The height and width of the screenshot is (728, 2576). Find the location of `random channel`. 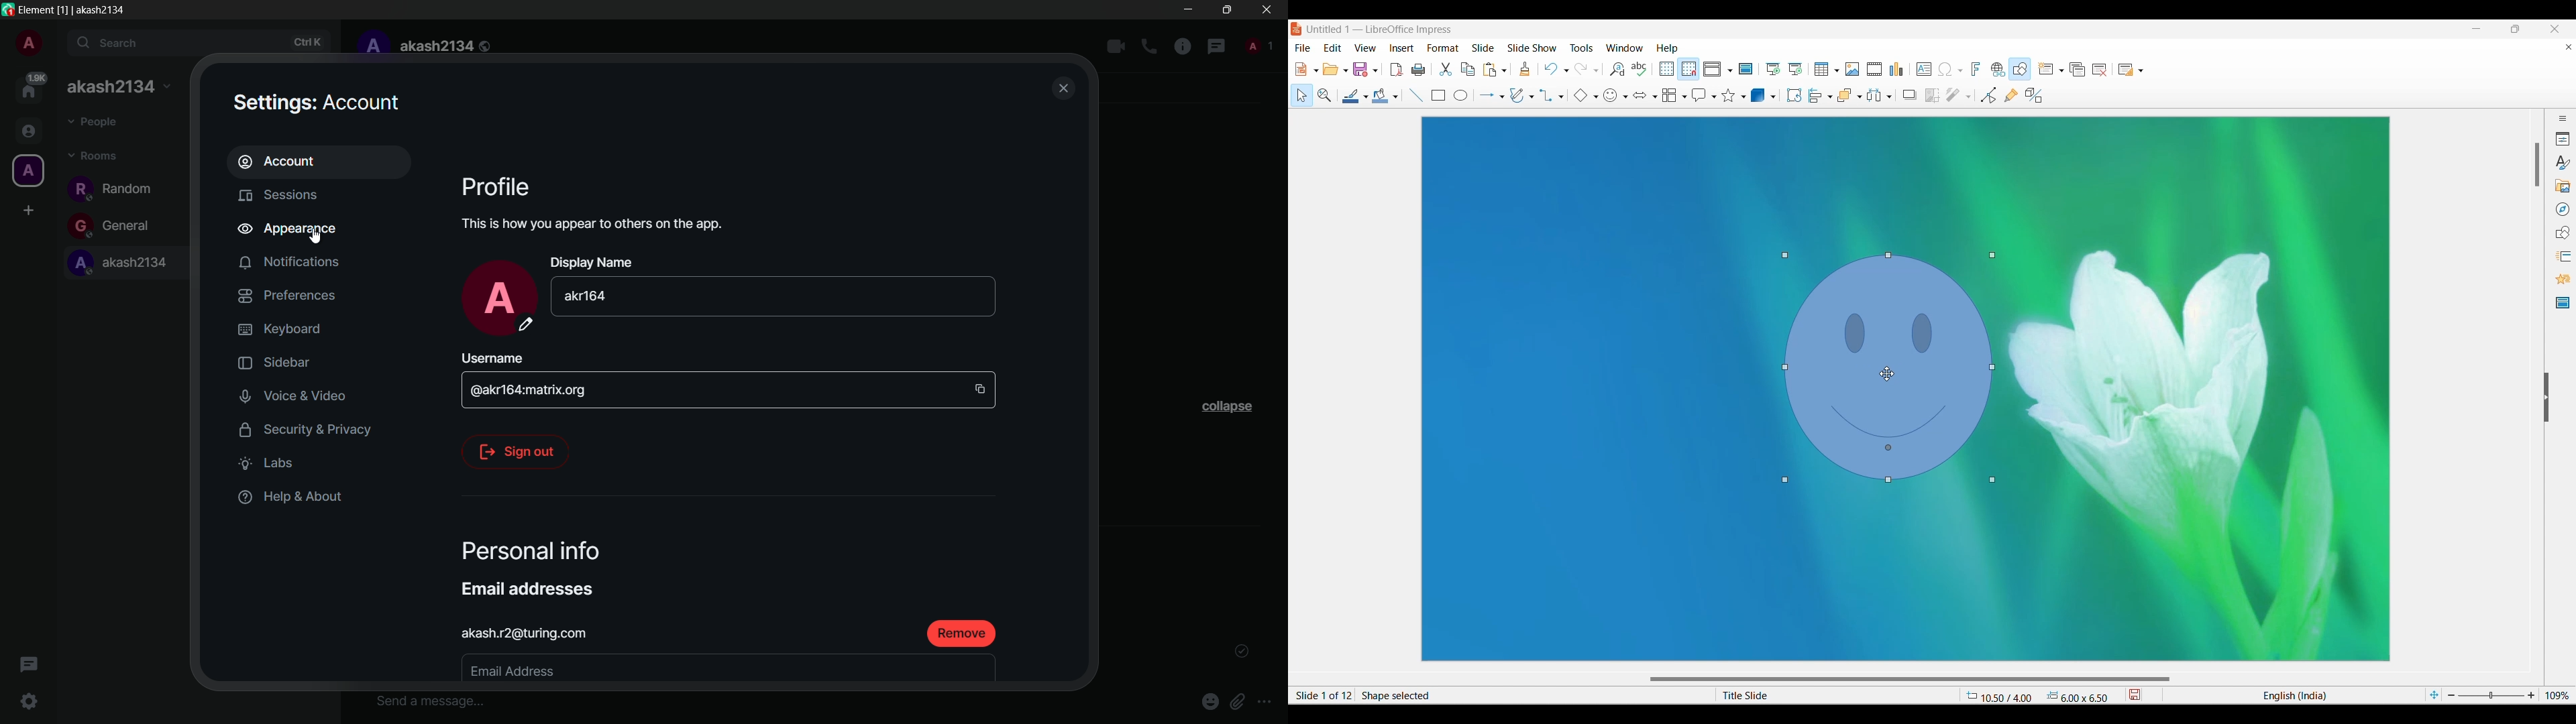

random channel is located at coordinates (114, 188).